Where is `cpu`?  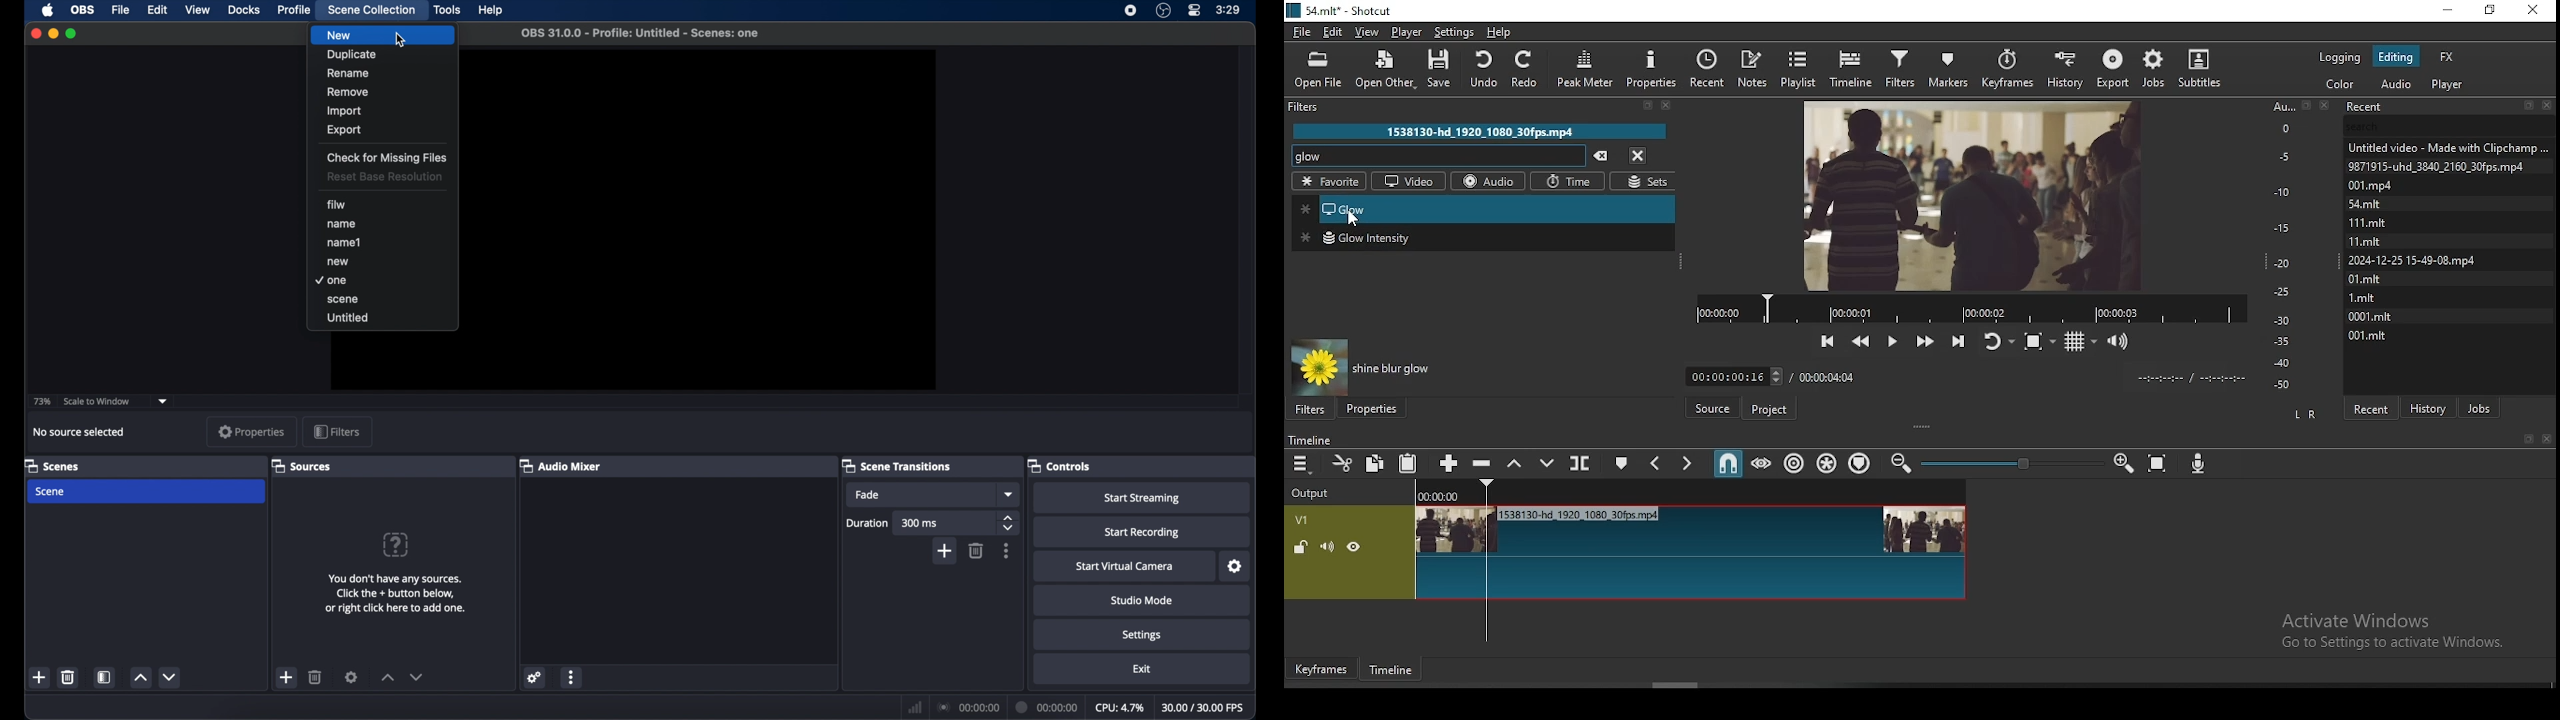
cpu is located at coordinates (1120, 707).